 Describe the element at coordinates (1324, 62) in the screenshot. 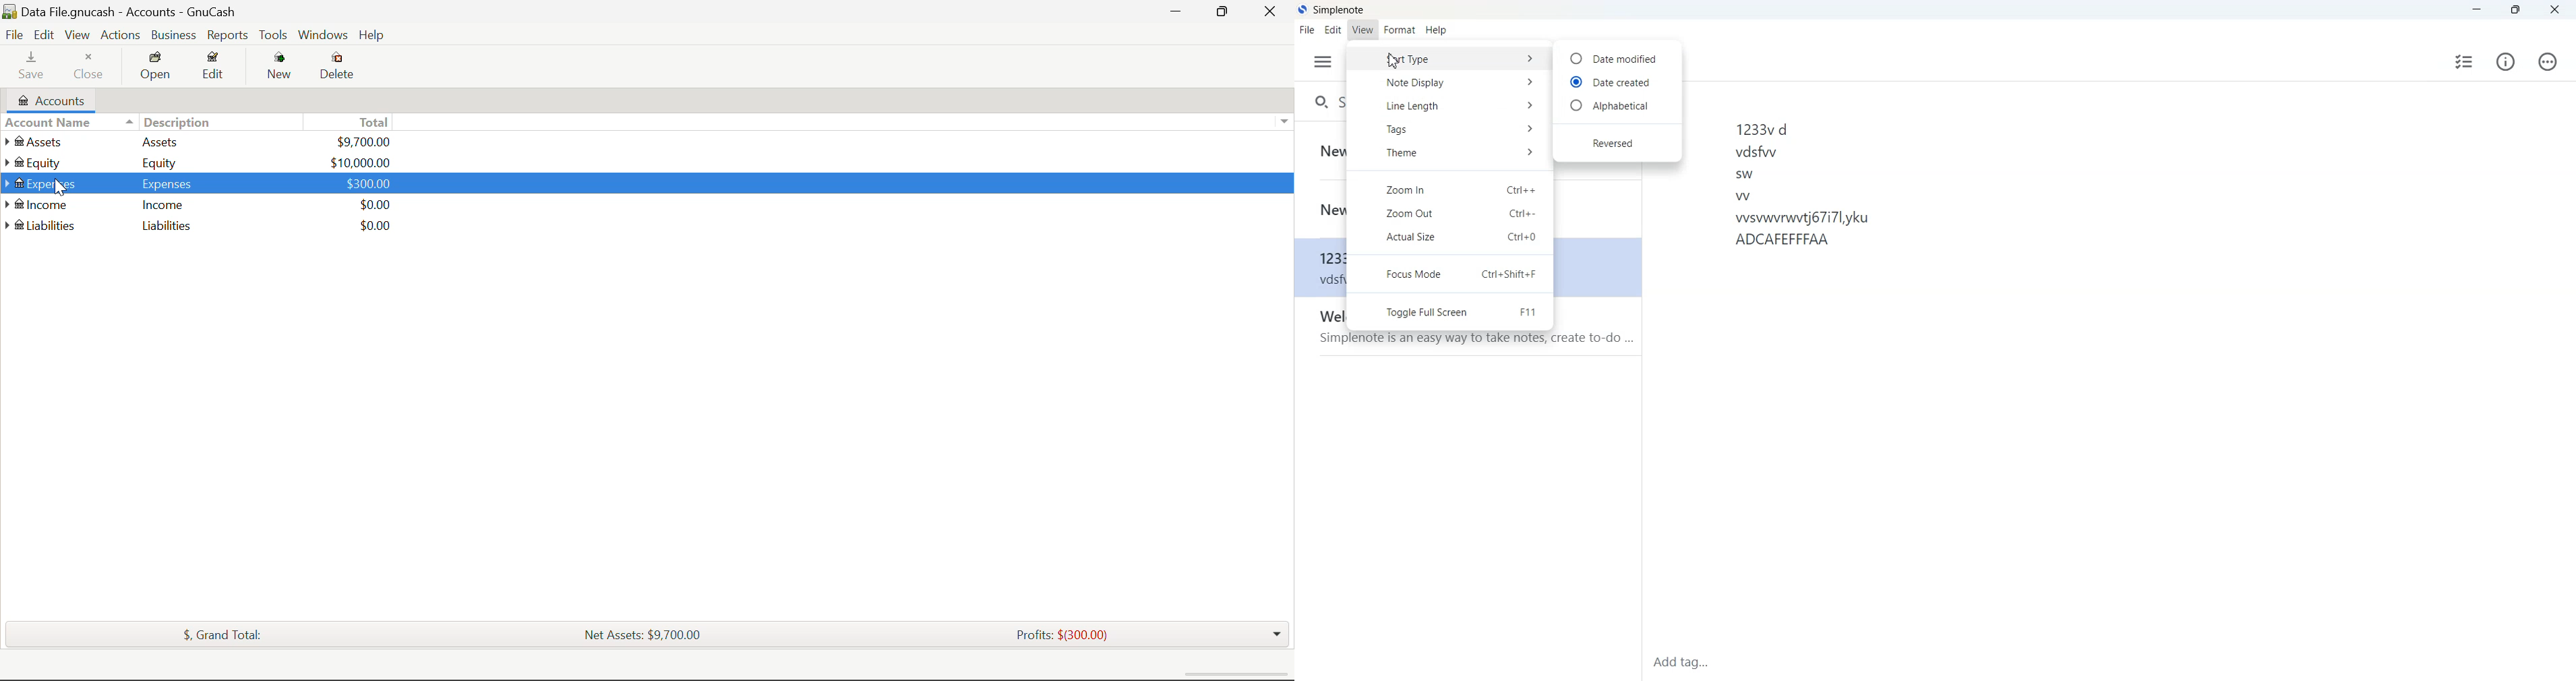

I see `Menu` at that location.